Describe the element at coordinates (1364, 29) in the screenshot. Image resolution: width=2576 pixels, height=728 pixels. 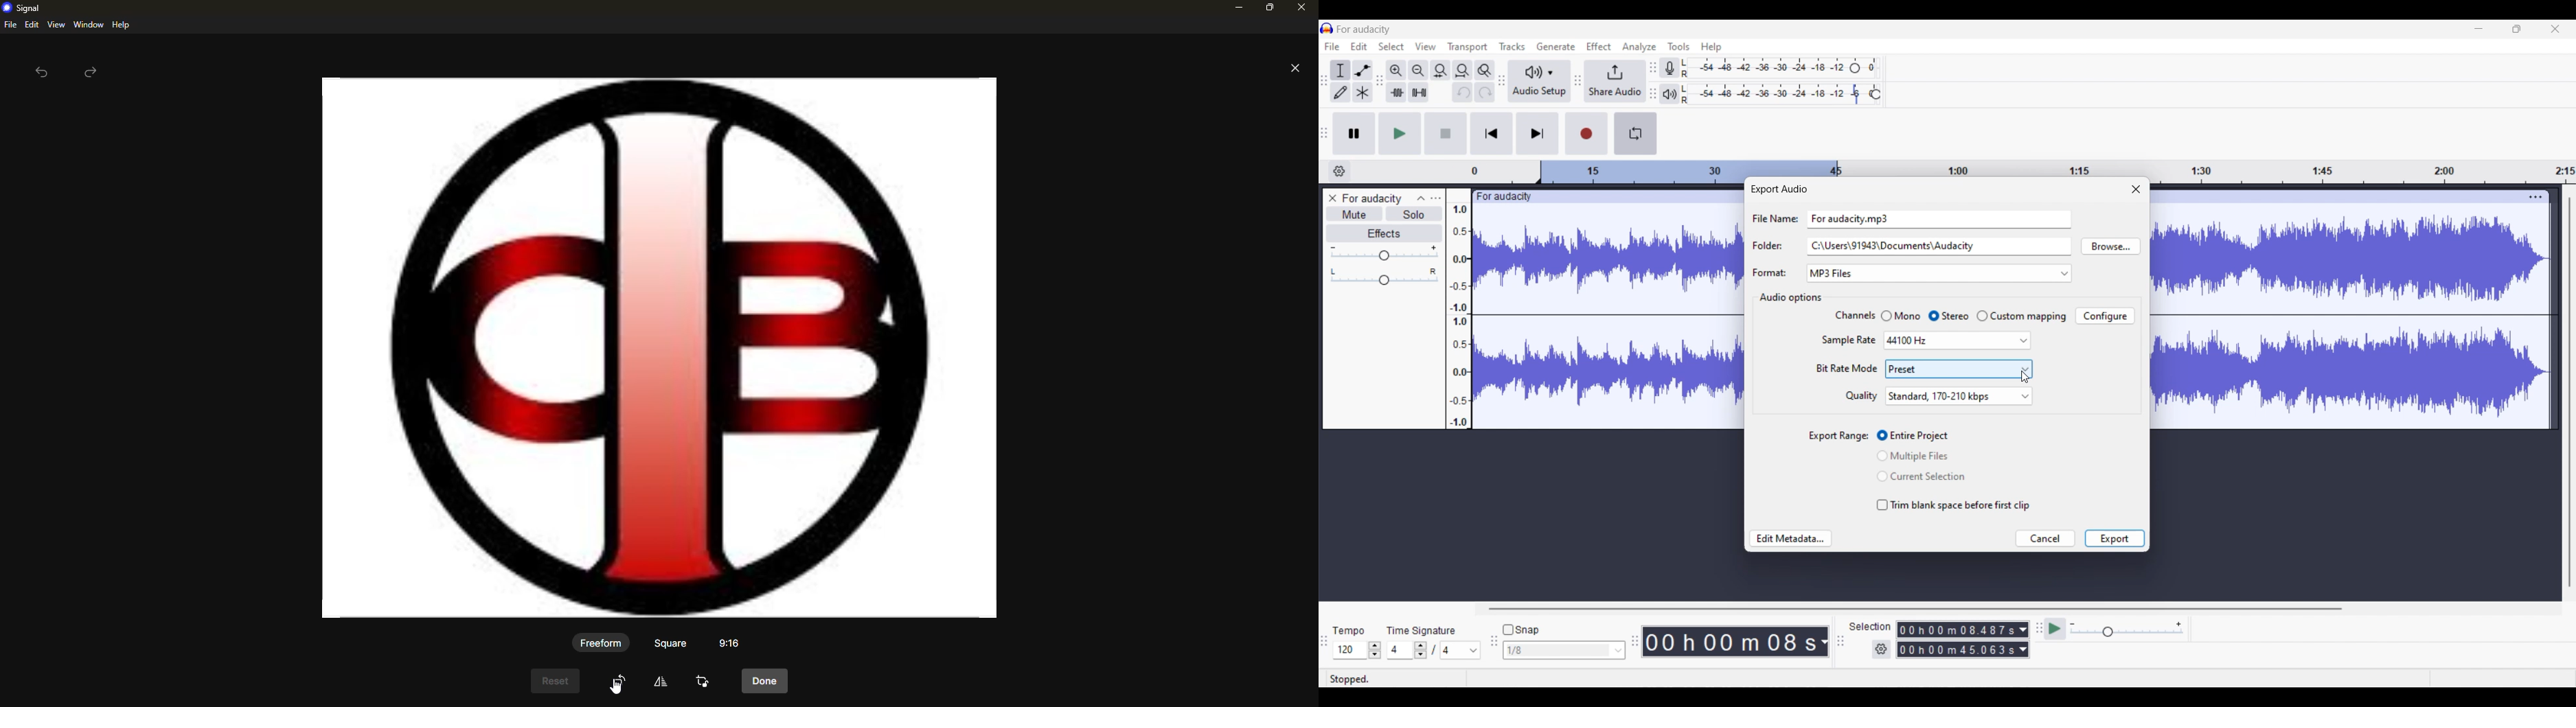
I see `Project name - For audacity` at that location.